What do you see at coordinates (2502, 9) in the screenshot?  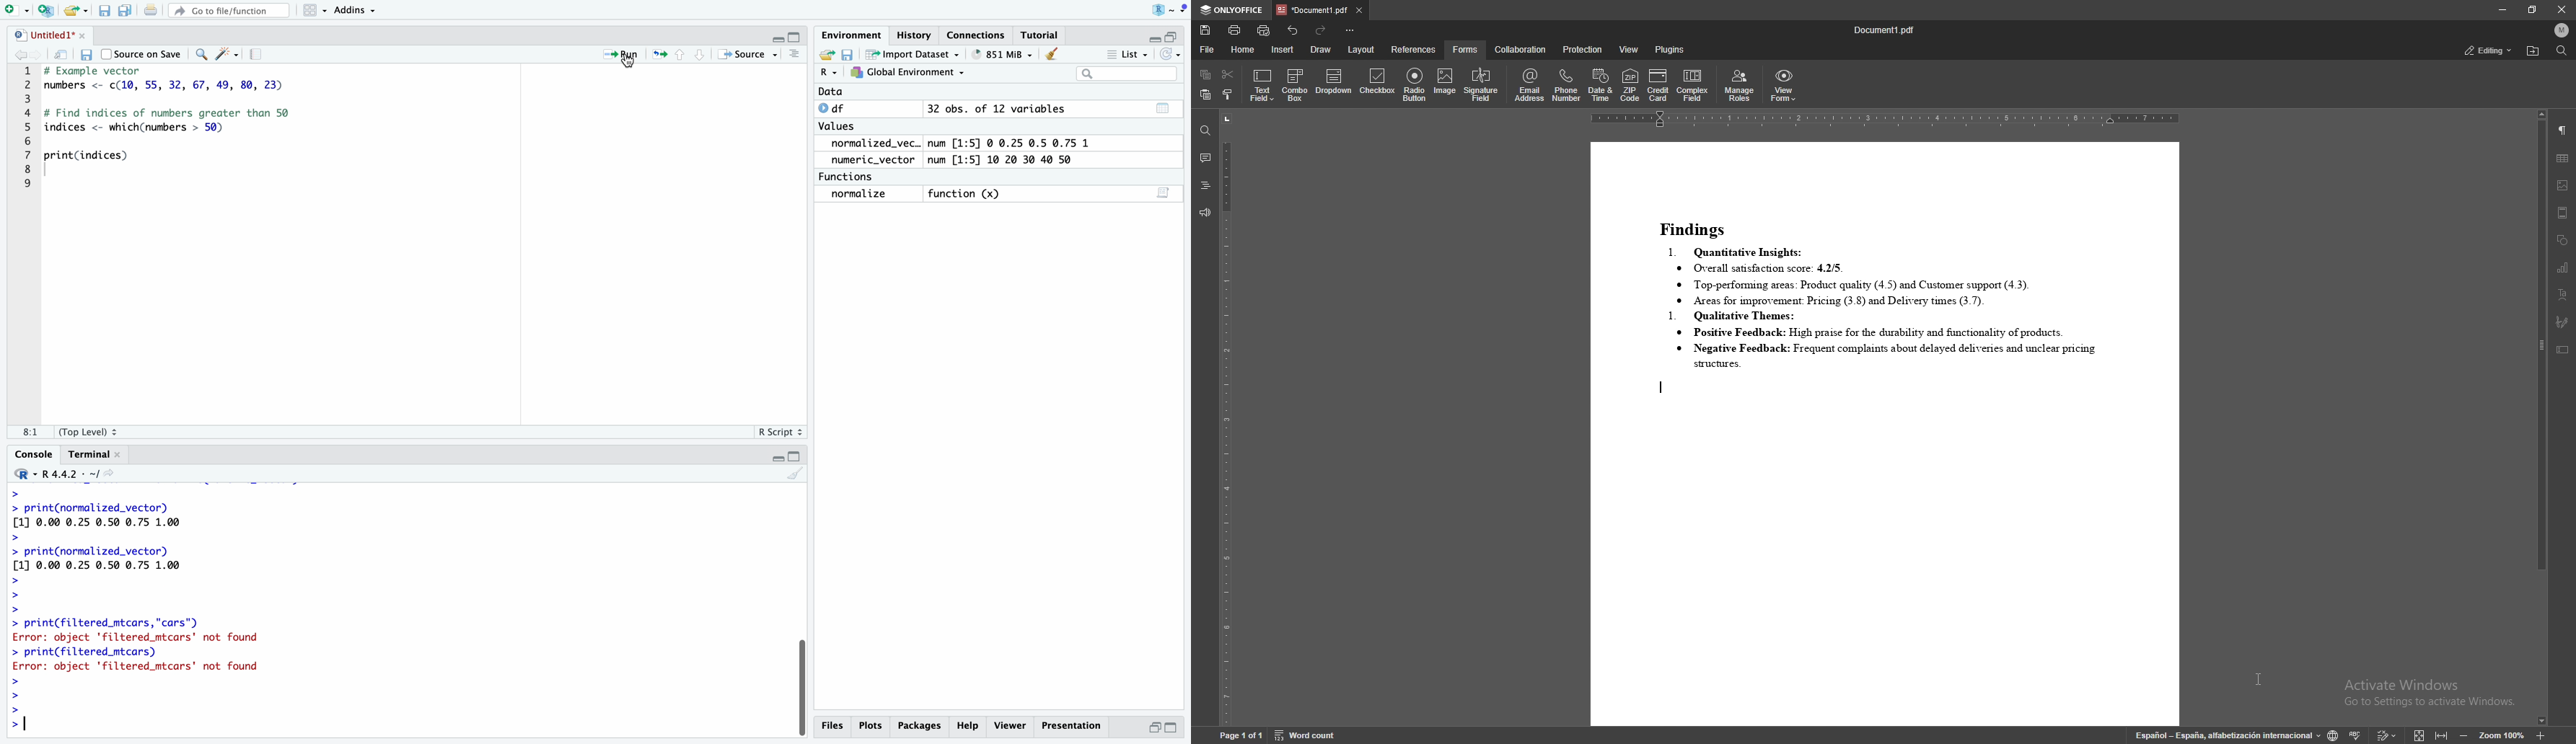 I see `minimize` at bounding box center [2502, 9].